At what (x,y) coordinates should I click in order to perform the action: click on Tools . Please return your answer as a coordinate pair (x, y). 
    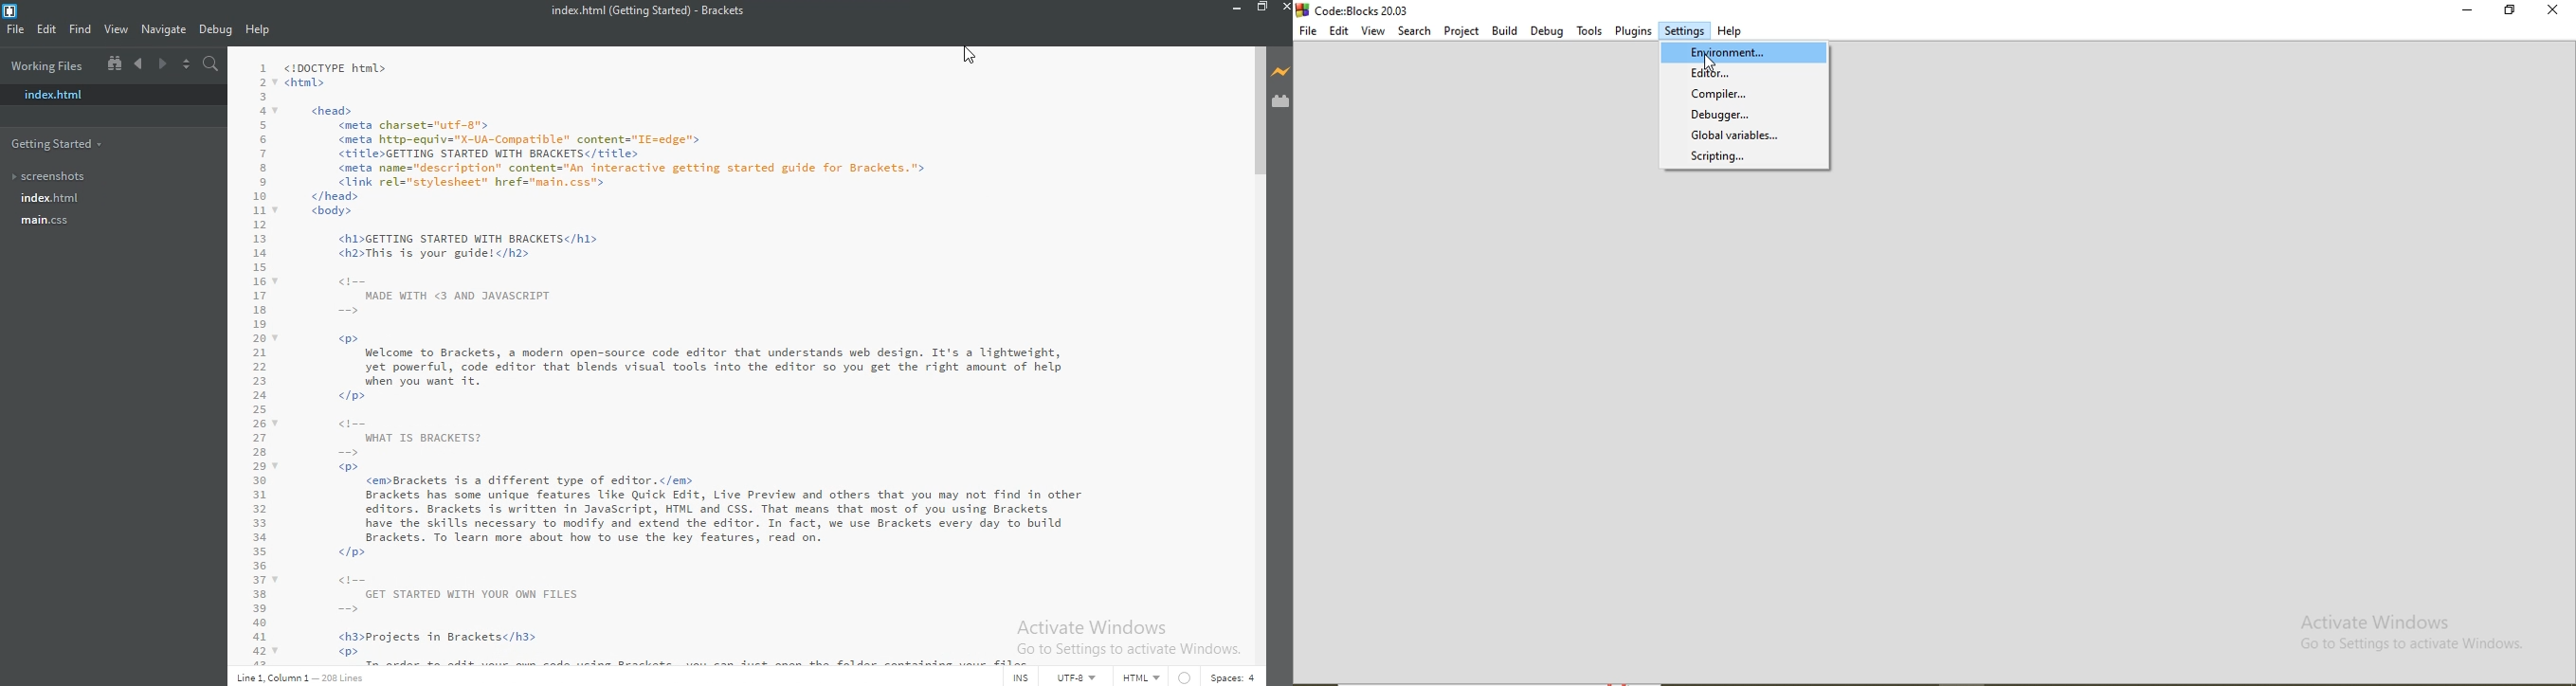
    Looking at the image, I should click on (1590, 31).